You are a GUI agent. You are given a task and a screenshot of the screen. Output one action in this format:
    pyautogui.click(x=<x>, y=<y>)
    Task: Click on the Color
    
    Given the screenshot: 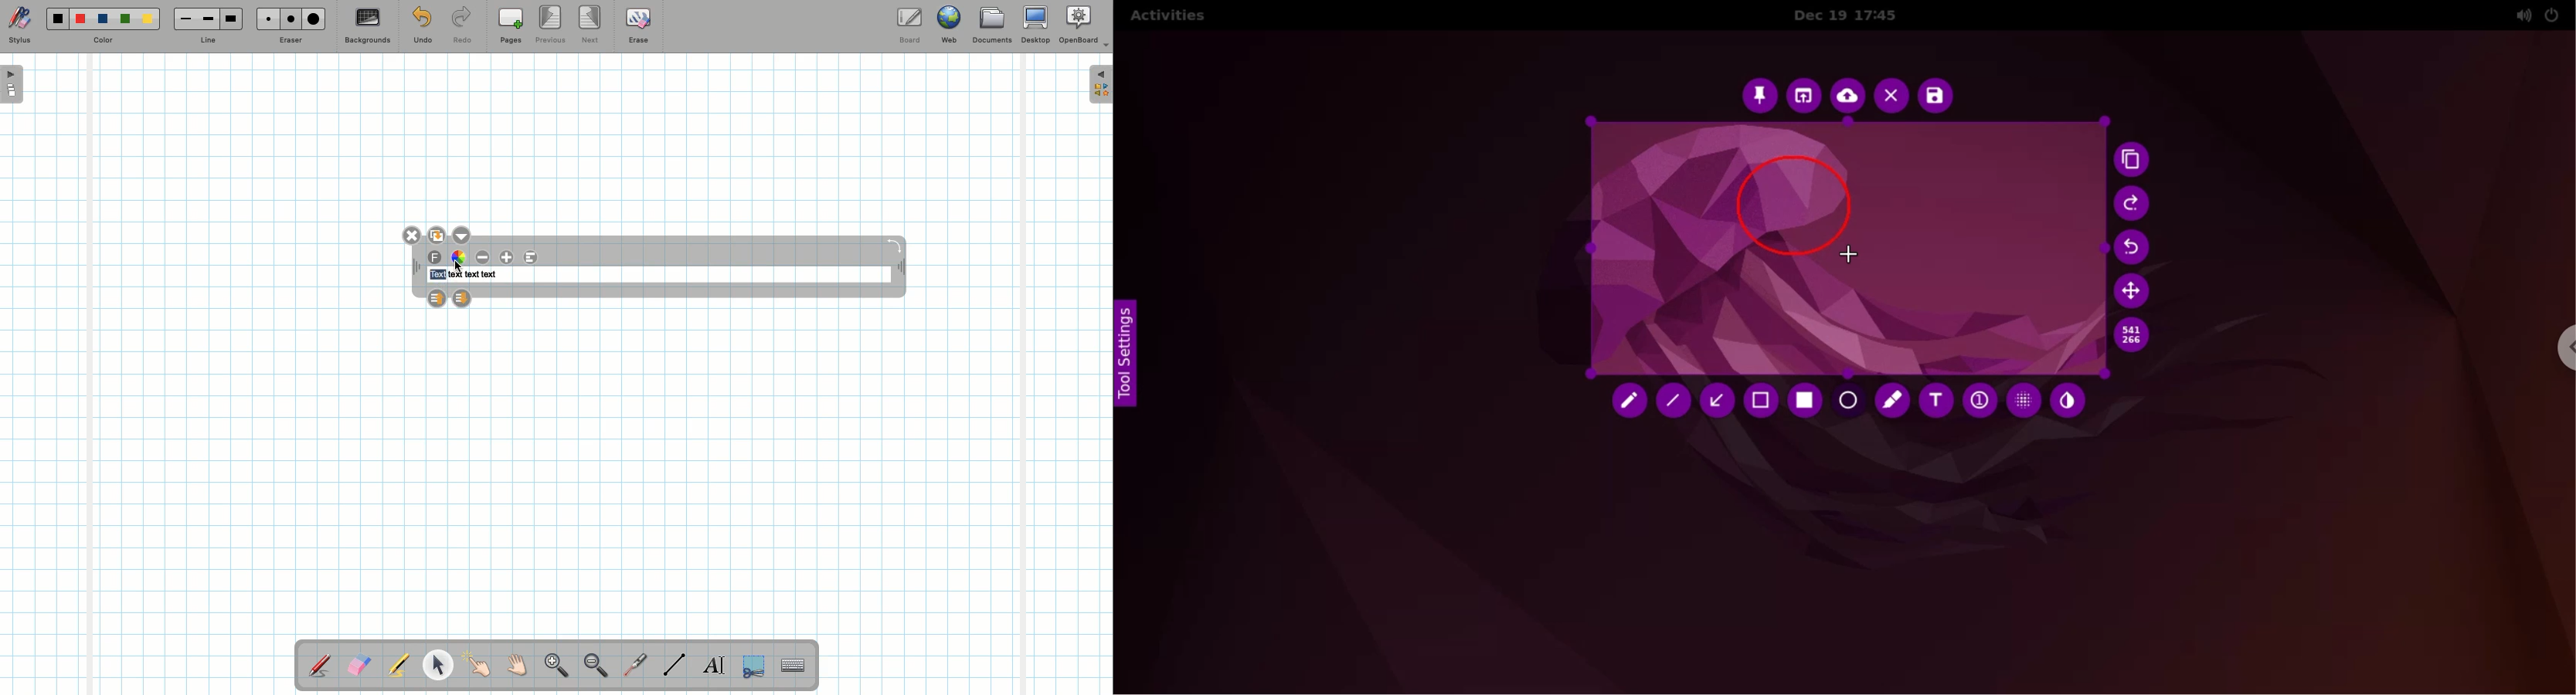 What is the action you would take?
    pyautogui.click(x=101, y=41)
    